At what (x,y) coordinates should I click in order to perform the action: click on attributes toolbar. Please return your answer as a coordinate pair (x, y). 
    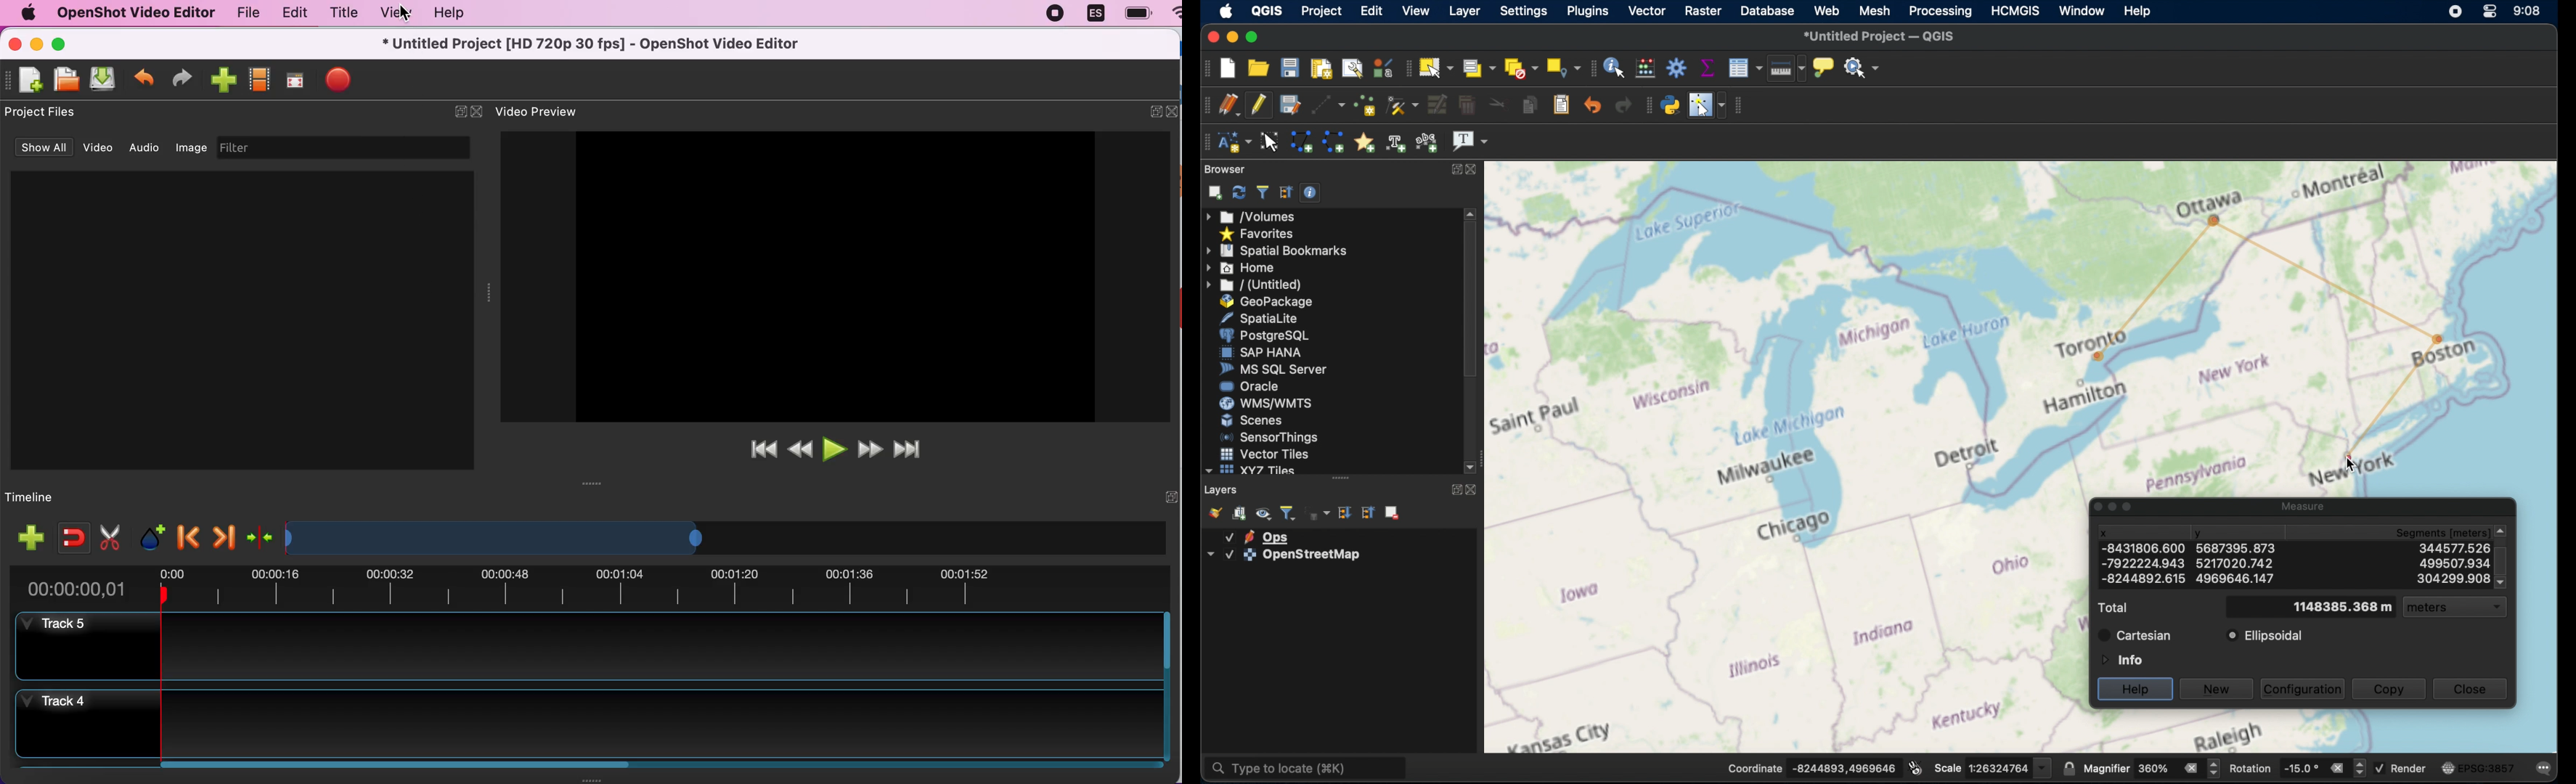
    Looking at the image, I should click on (1591, 68).